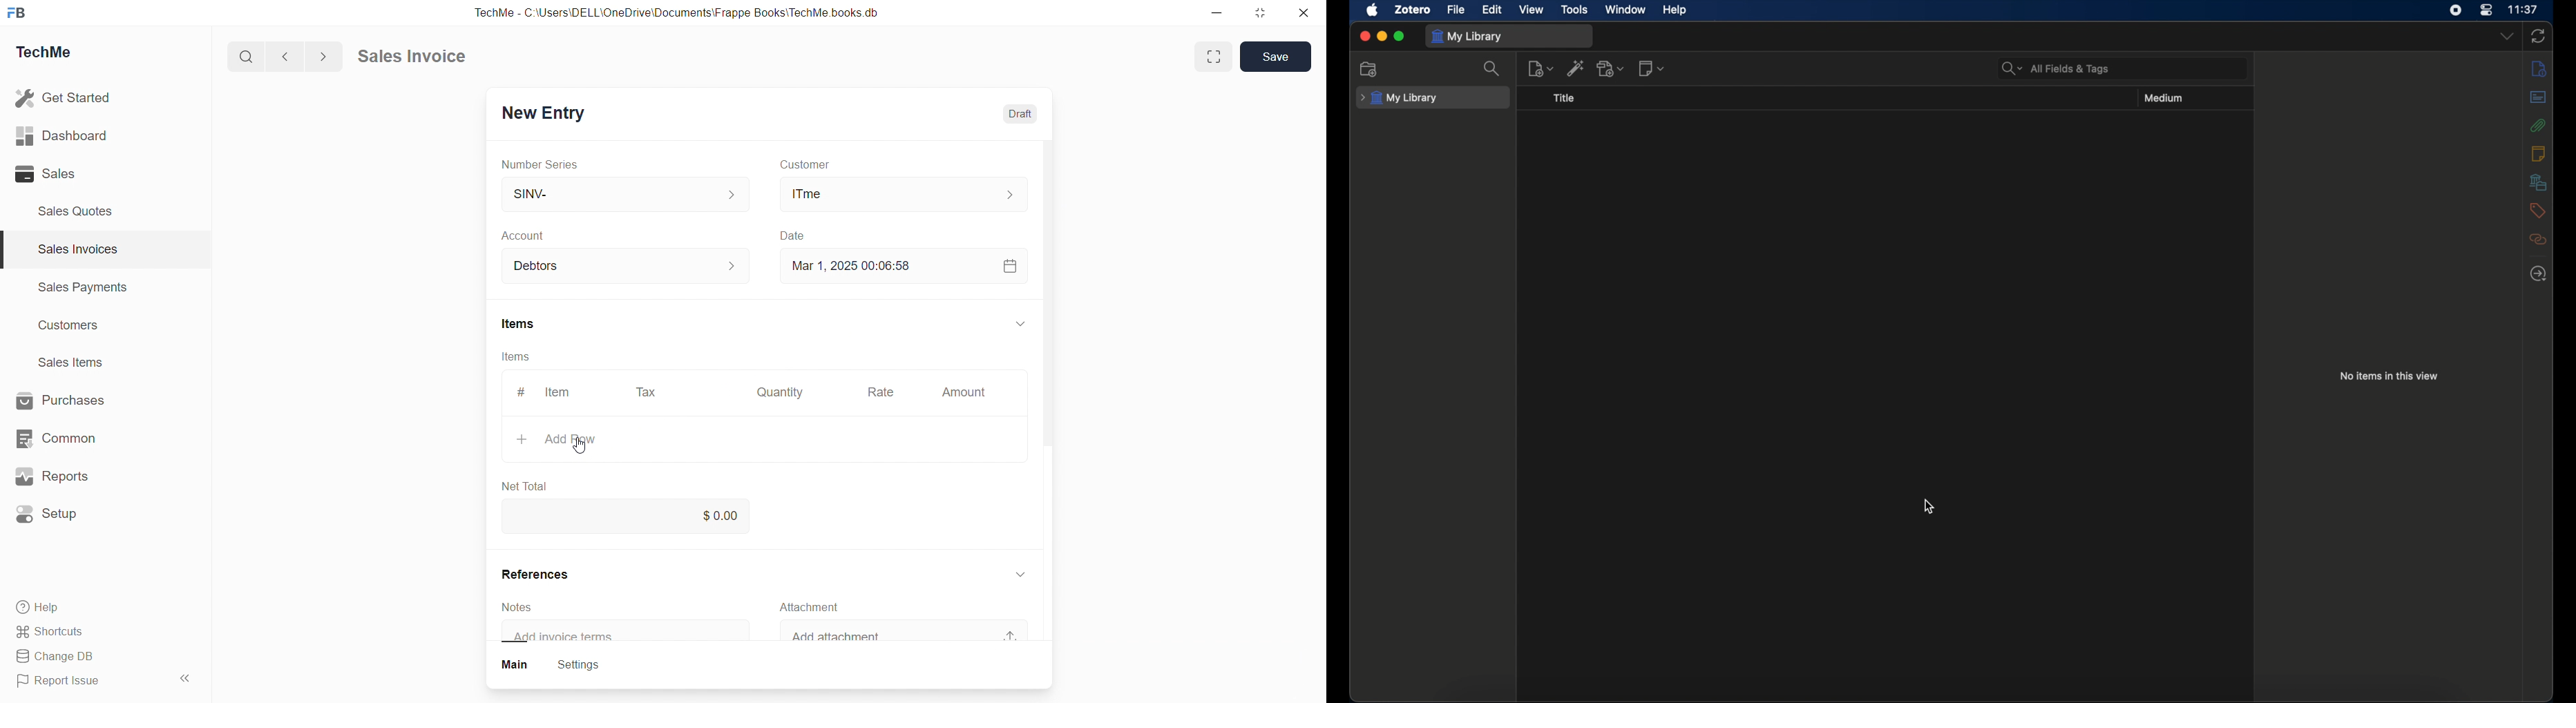  What do you see at coordinates (1026, 572) in the screenshot?
I see `Dropdoe` at bounding box center [1026, 572].